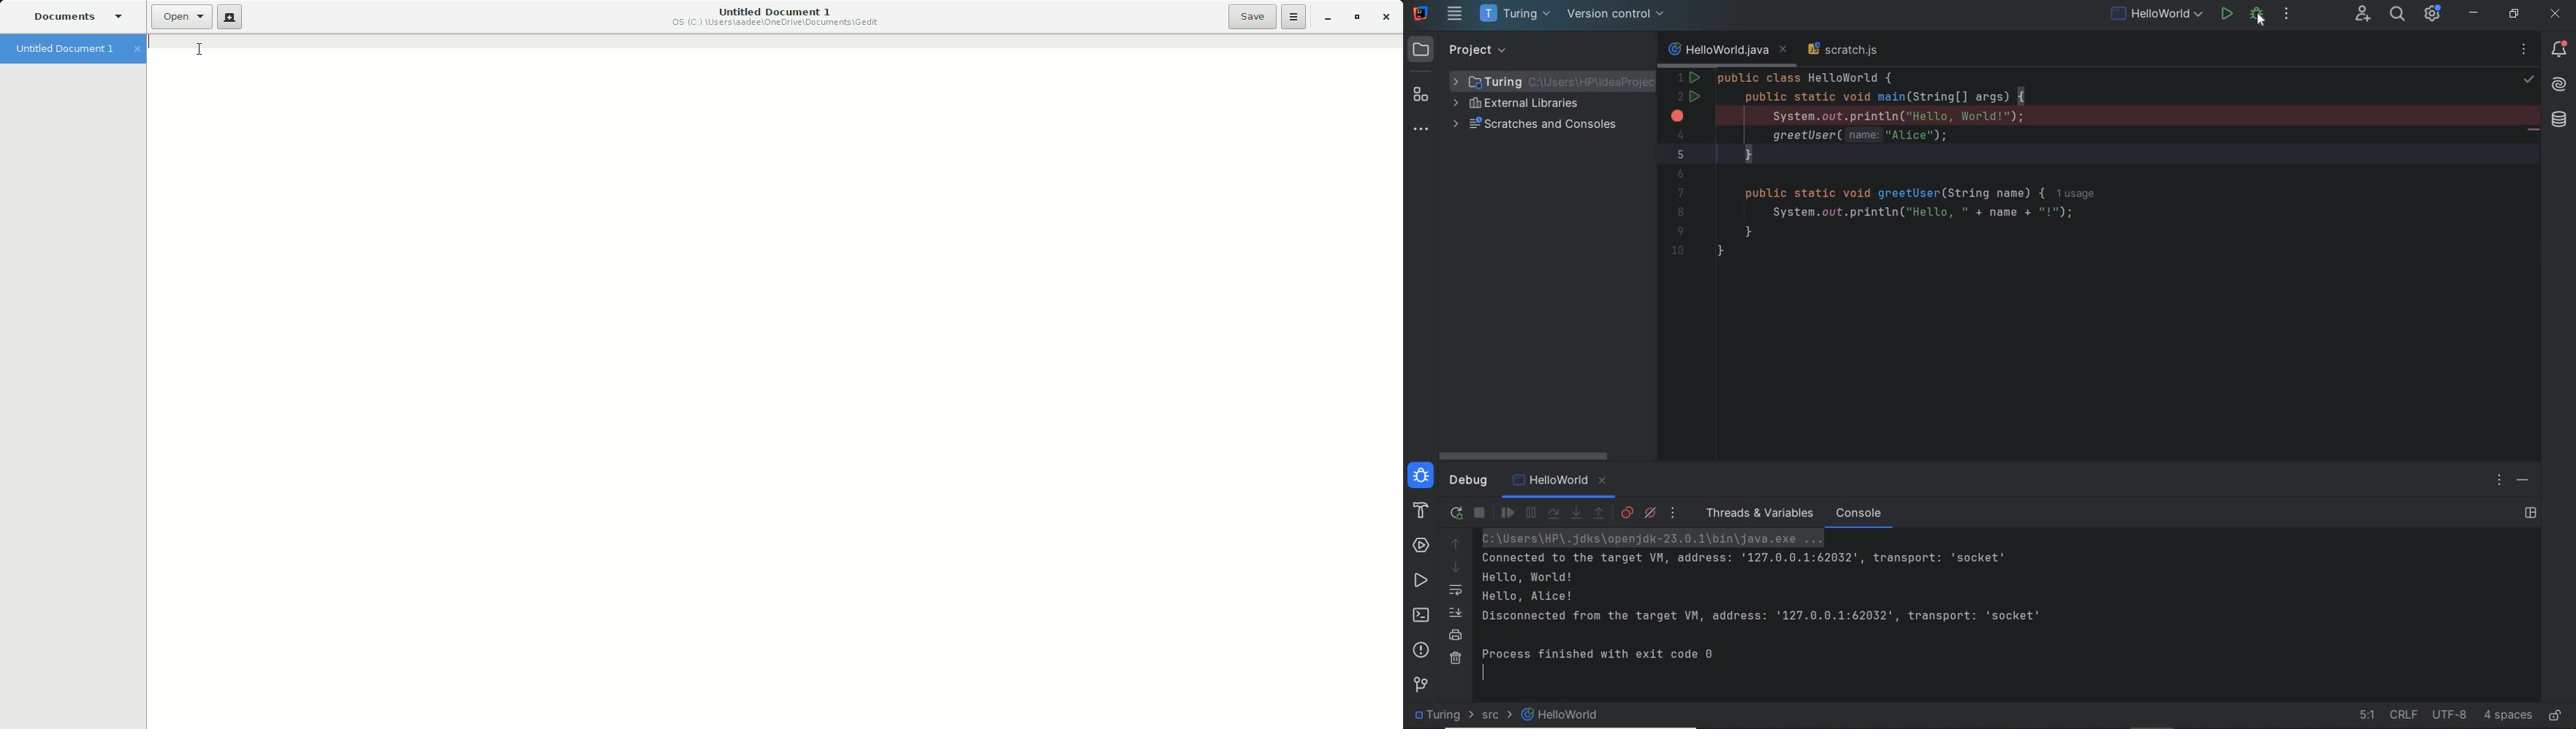 The width and height of the screenshot is (2576, 756). What do you see at coordinates (2560, 85) in the screenshot?
I see `AI assistant` at bounding box center [2560, 85].